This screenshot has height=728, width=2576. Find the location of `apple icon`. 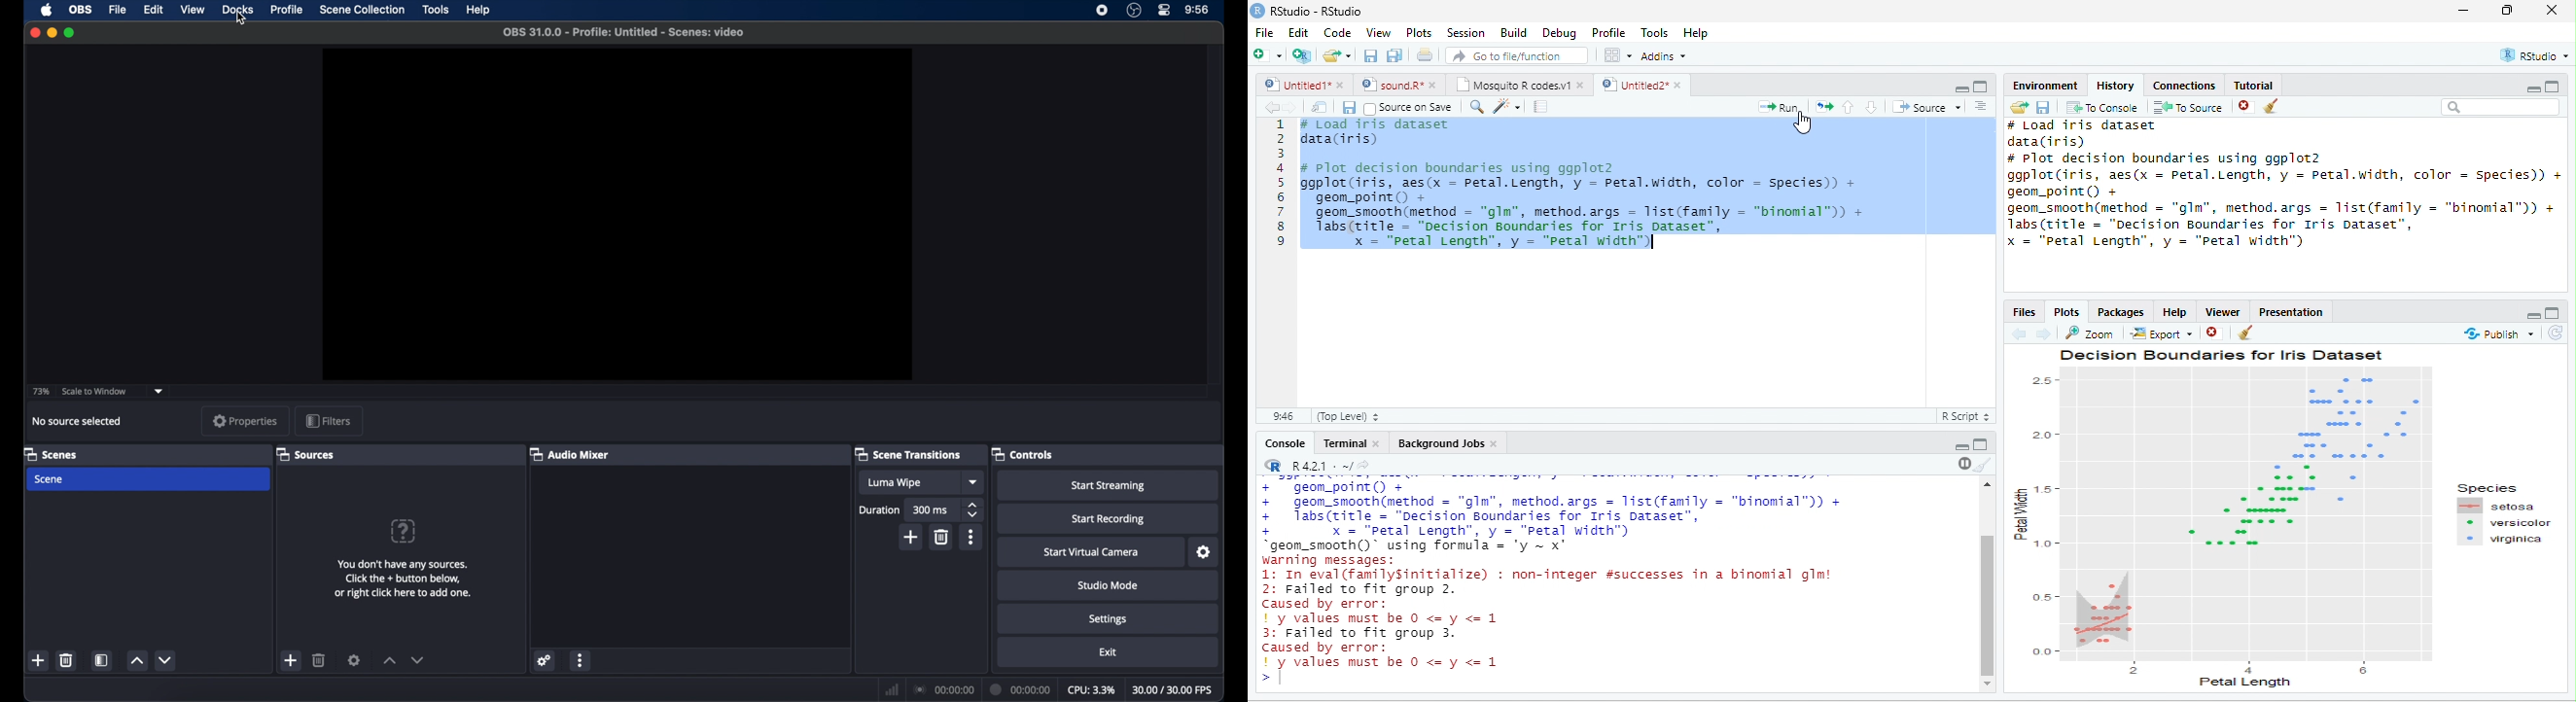

apple icon is located at coordinates (47, 10).